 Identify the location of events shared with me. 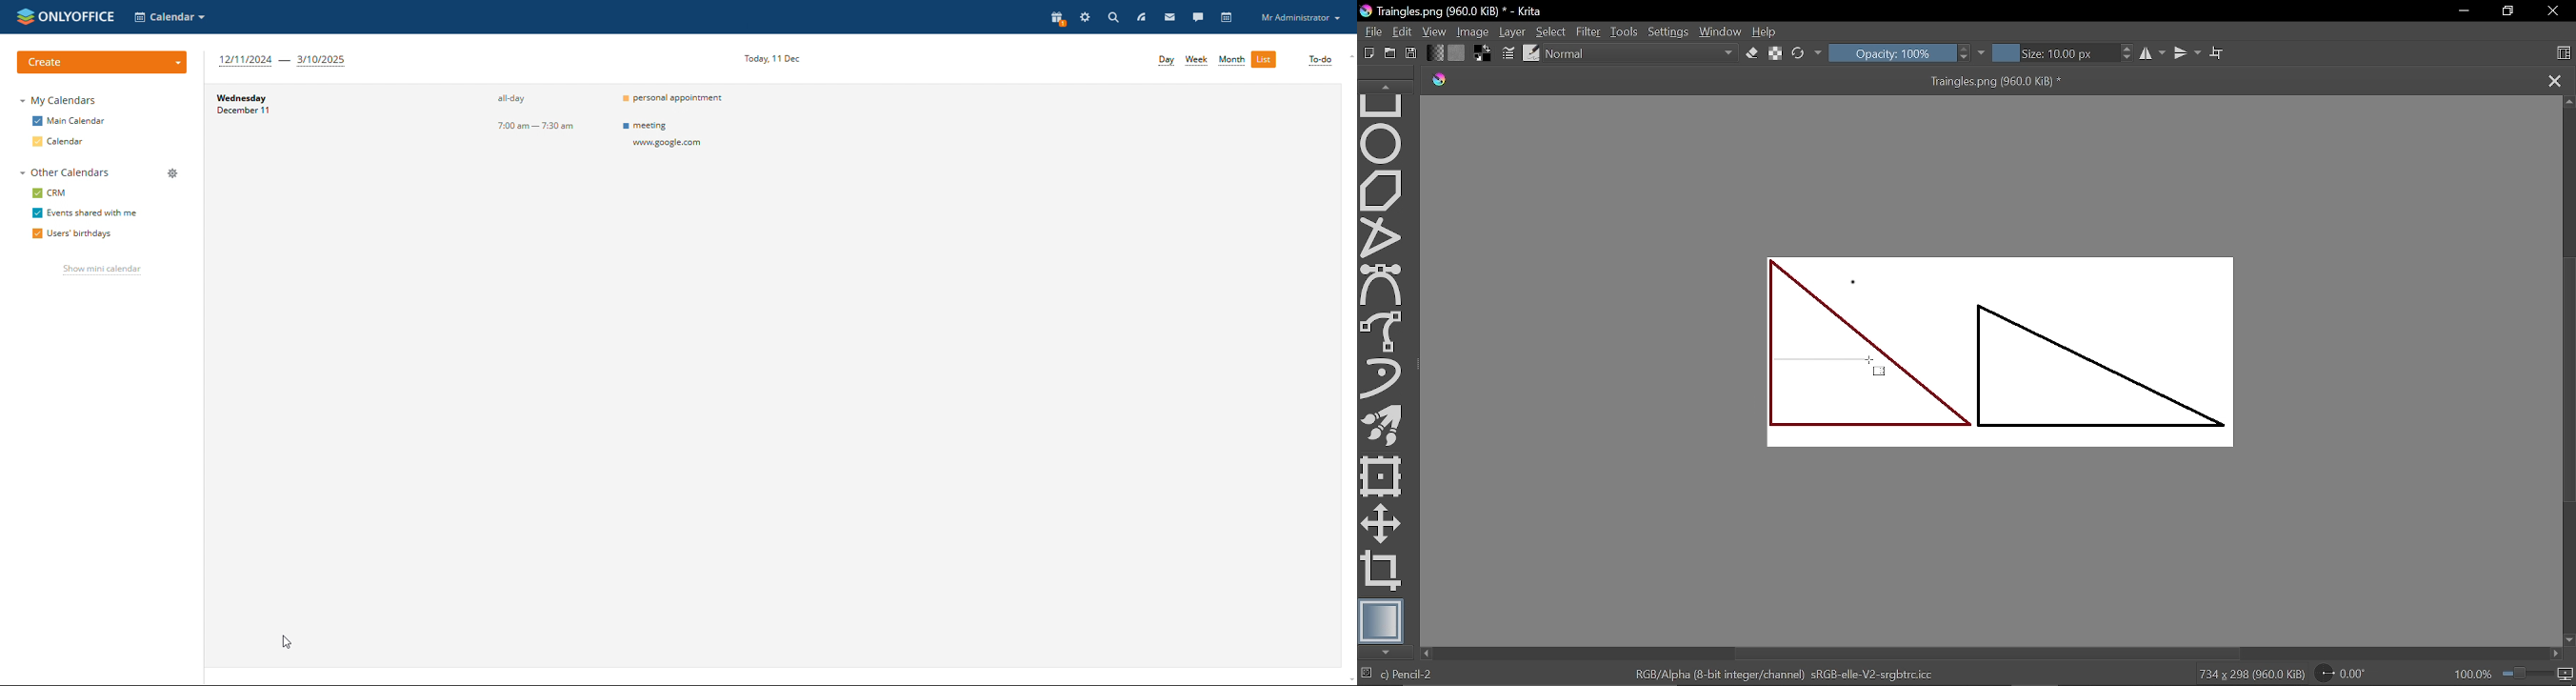
(86, 213).